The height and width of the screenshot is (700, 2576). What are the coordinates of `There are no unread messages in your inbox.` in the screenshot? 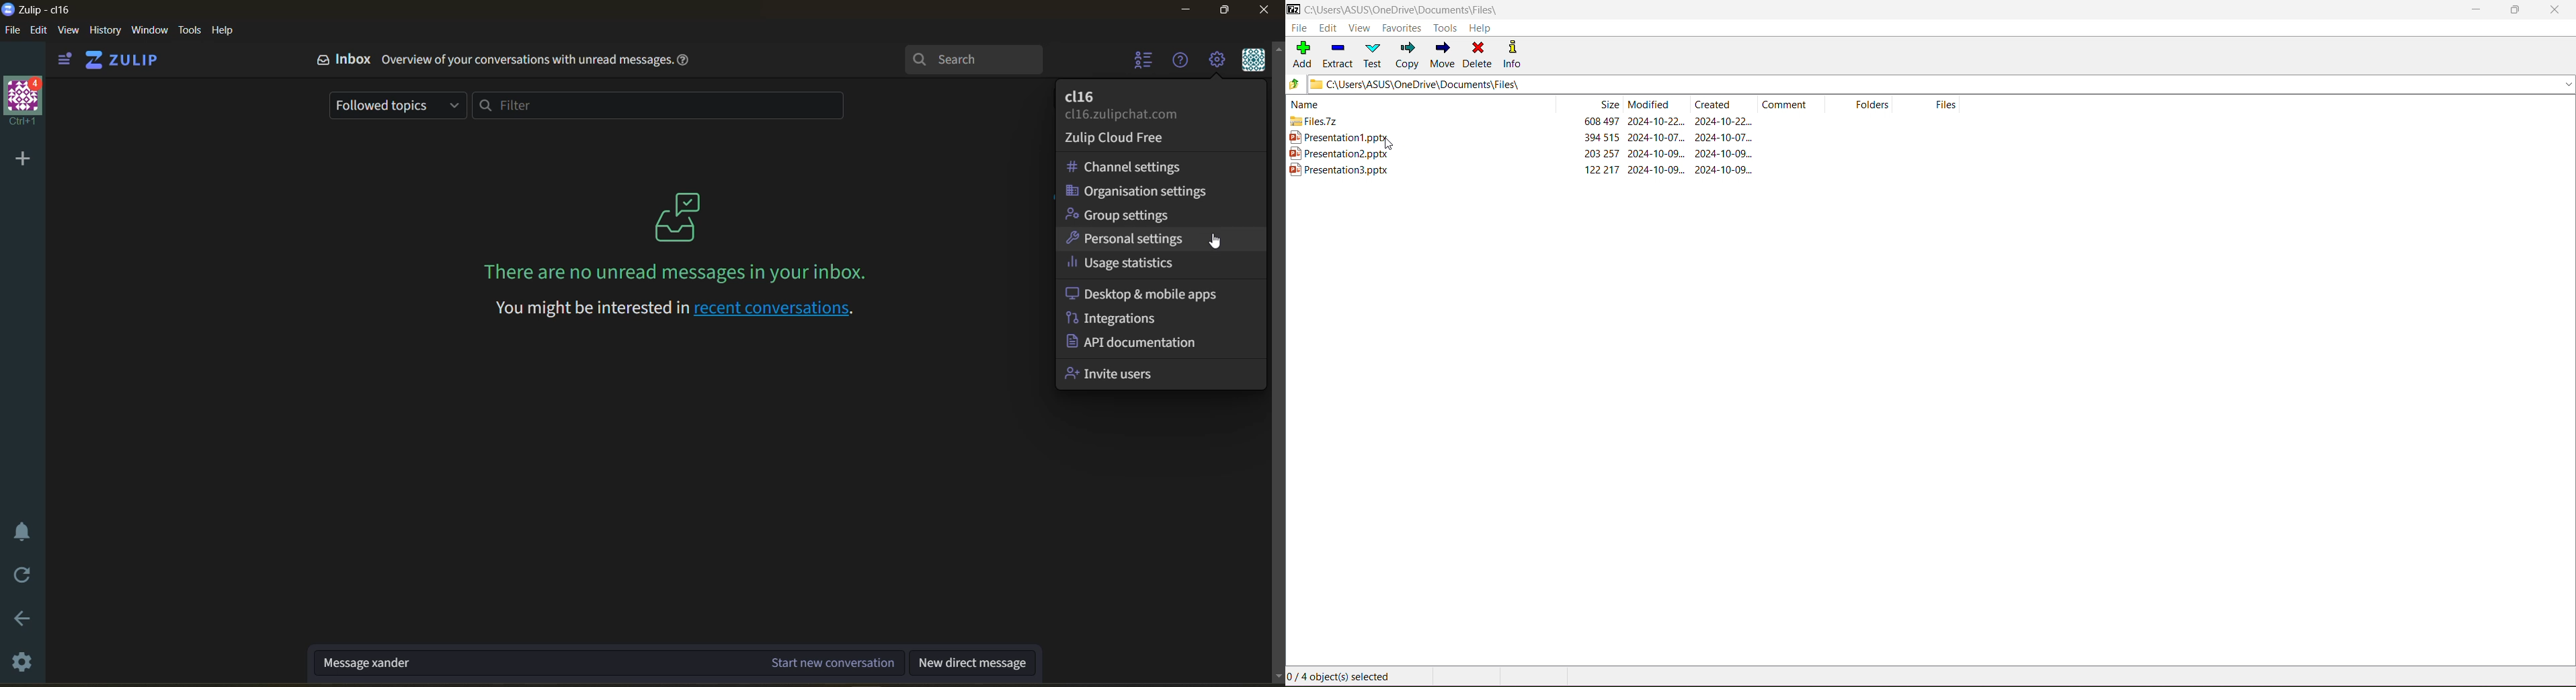 It's located at (669, 273).